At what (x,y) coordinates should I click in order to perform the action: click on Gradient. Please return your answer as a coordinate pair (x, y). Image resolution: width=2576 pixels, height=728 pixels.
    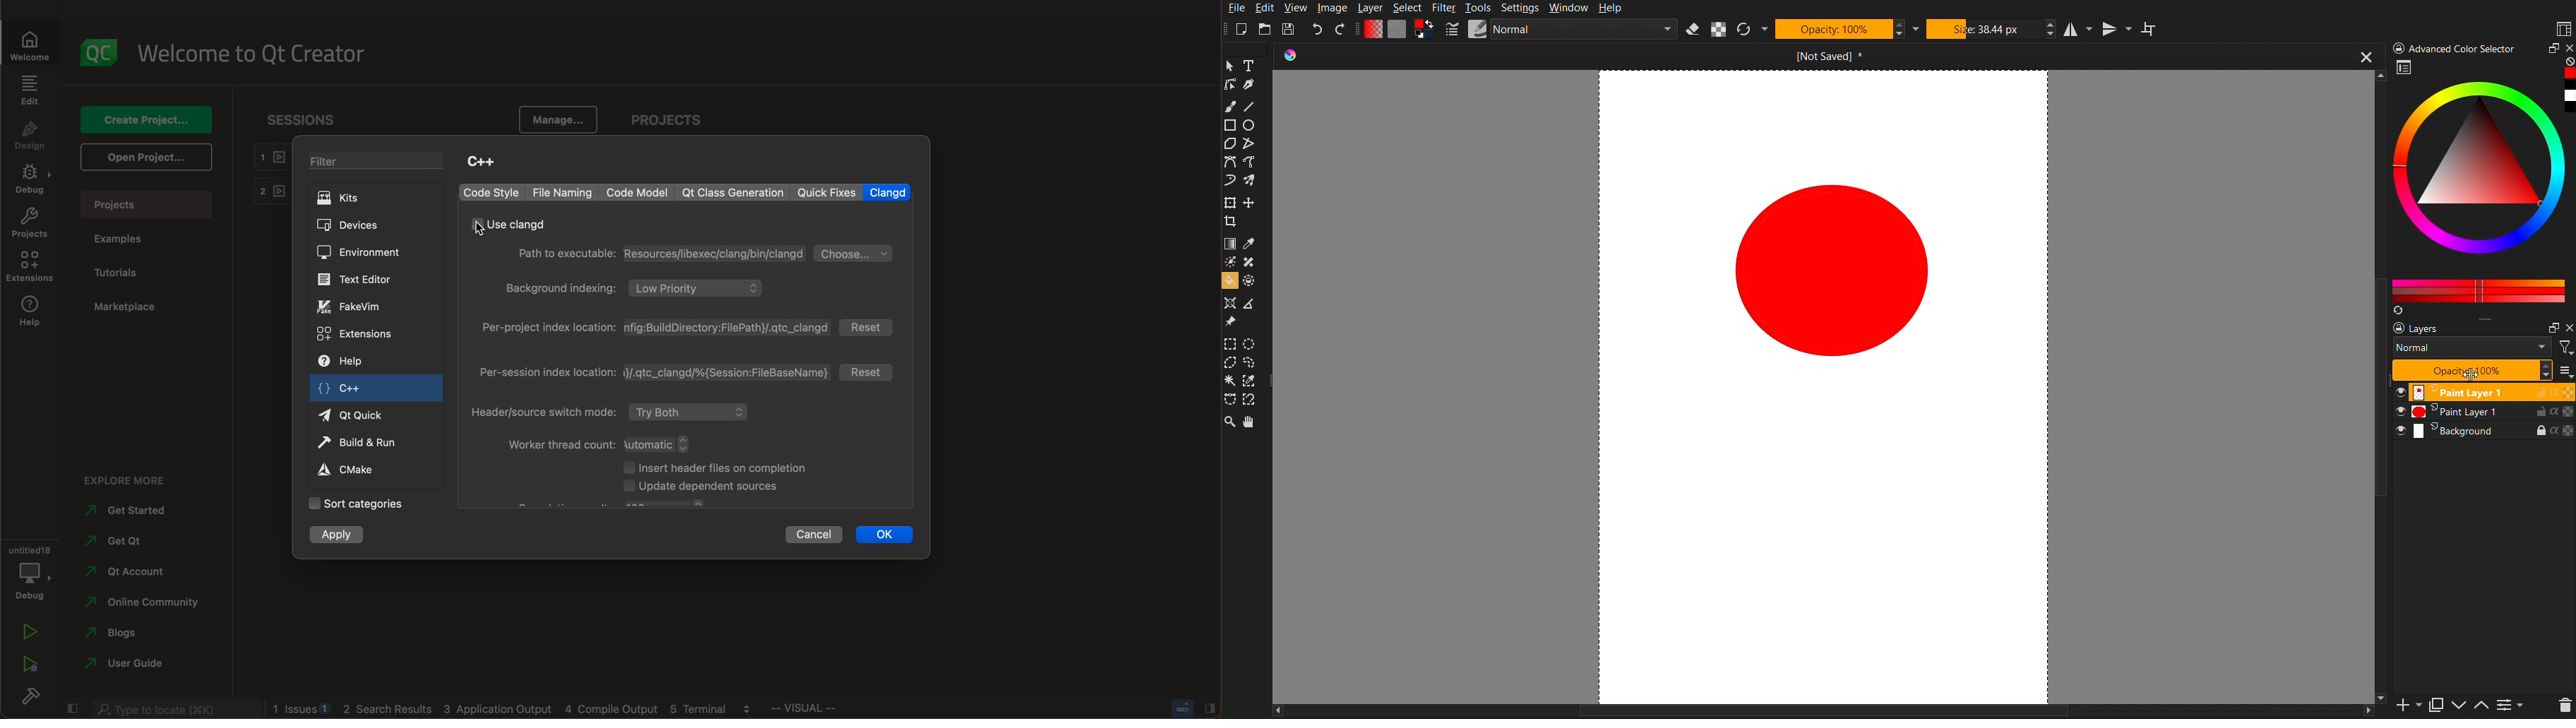
    Looking at the image, I should click on (1372, 30).